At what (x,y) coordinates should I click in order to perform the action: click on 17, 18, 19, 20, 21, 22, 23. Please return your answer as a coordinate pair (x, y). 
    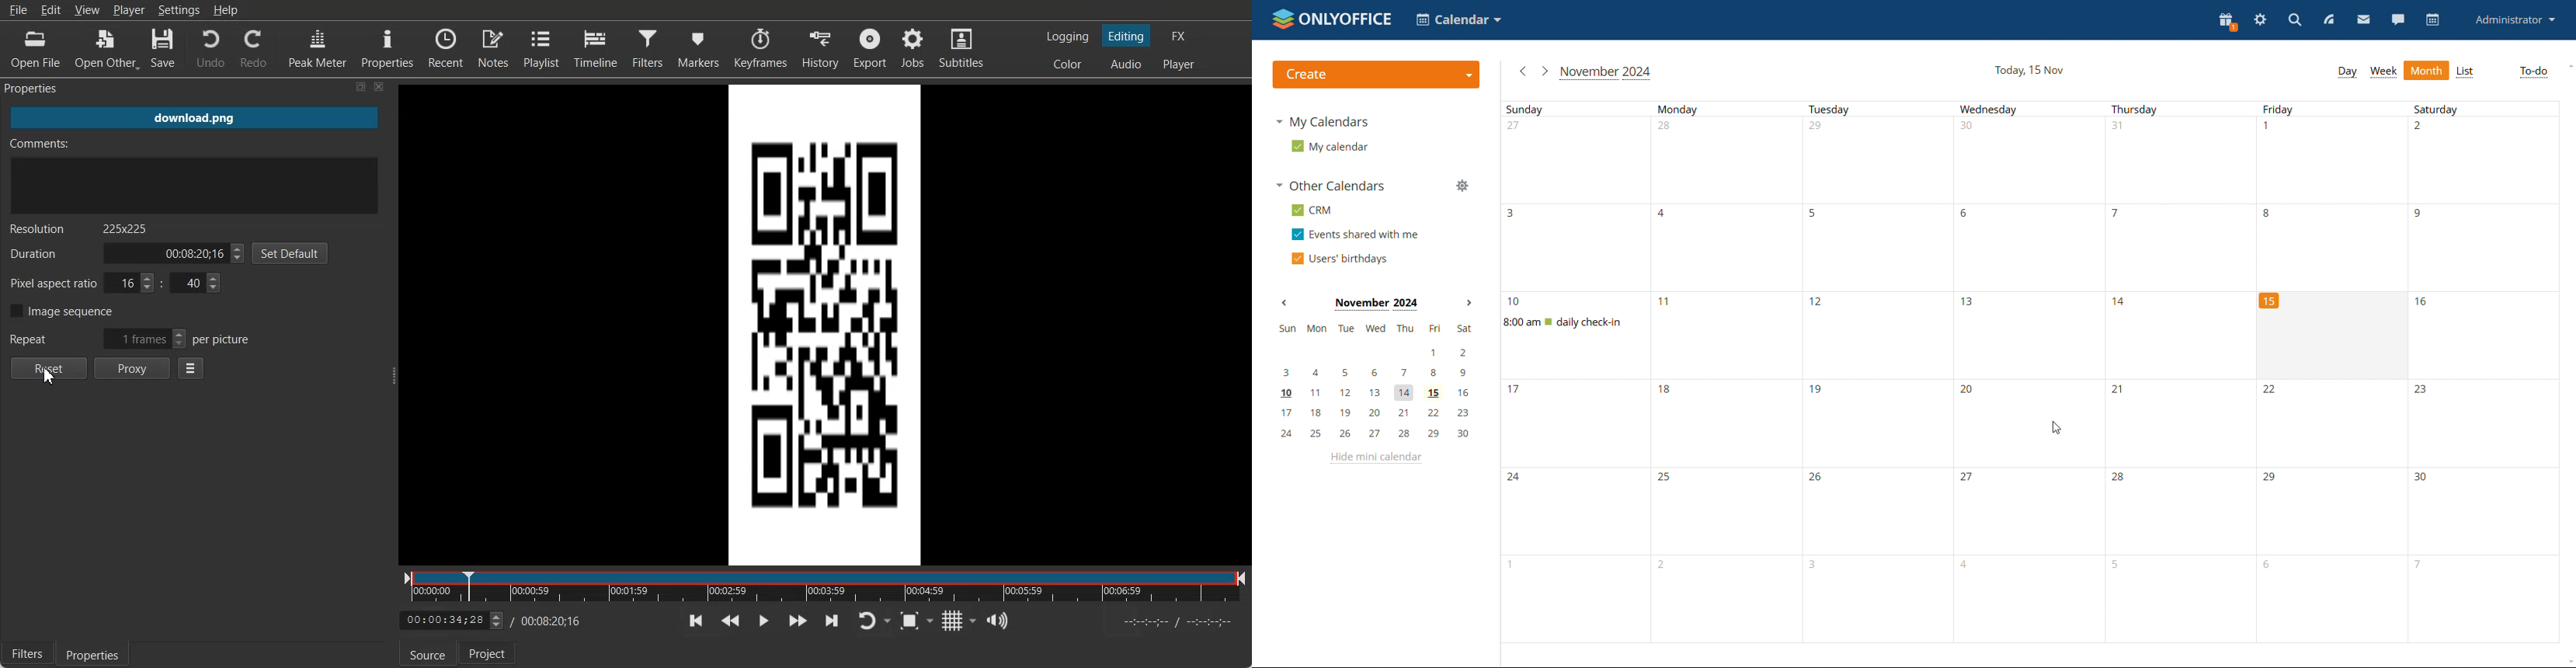
    Looking at the image, I should click on (1378, 411).